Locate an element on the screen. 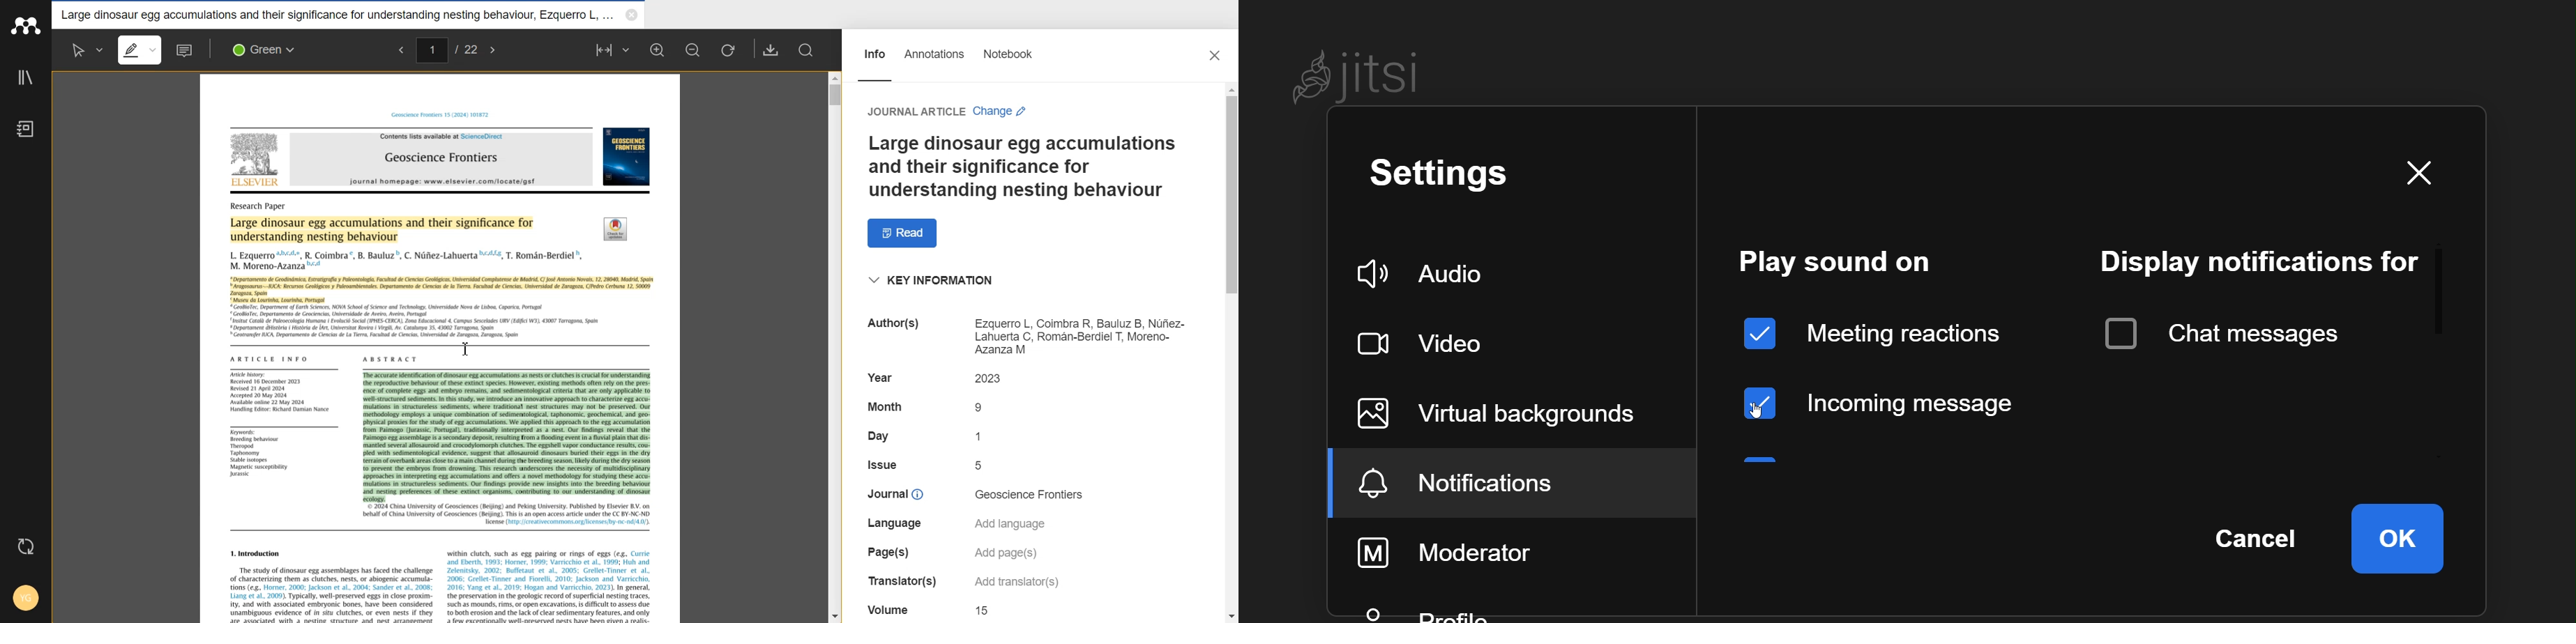 The height and width of the screenshot is (644, 2576). audio is located at coordinates (1431, 272).